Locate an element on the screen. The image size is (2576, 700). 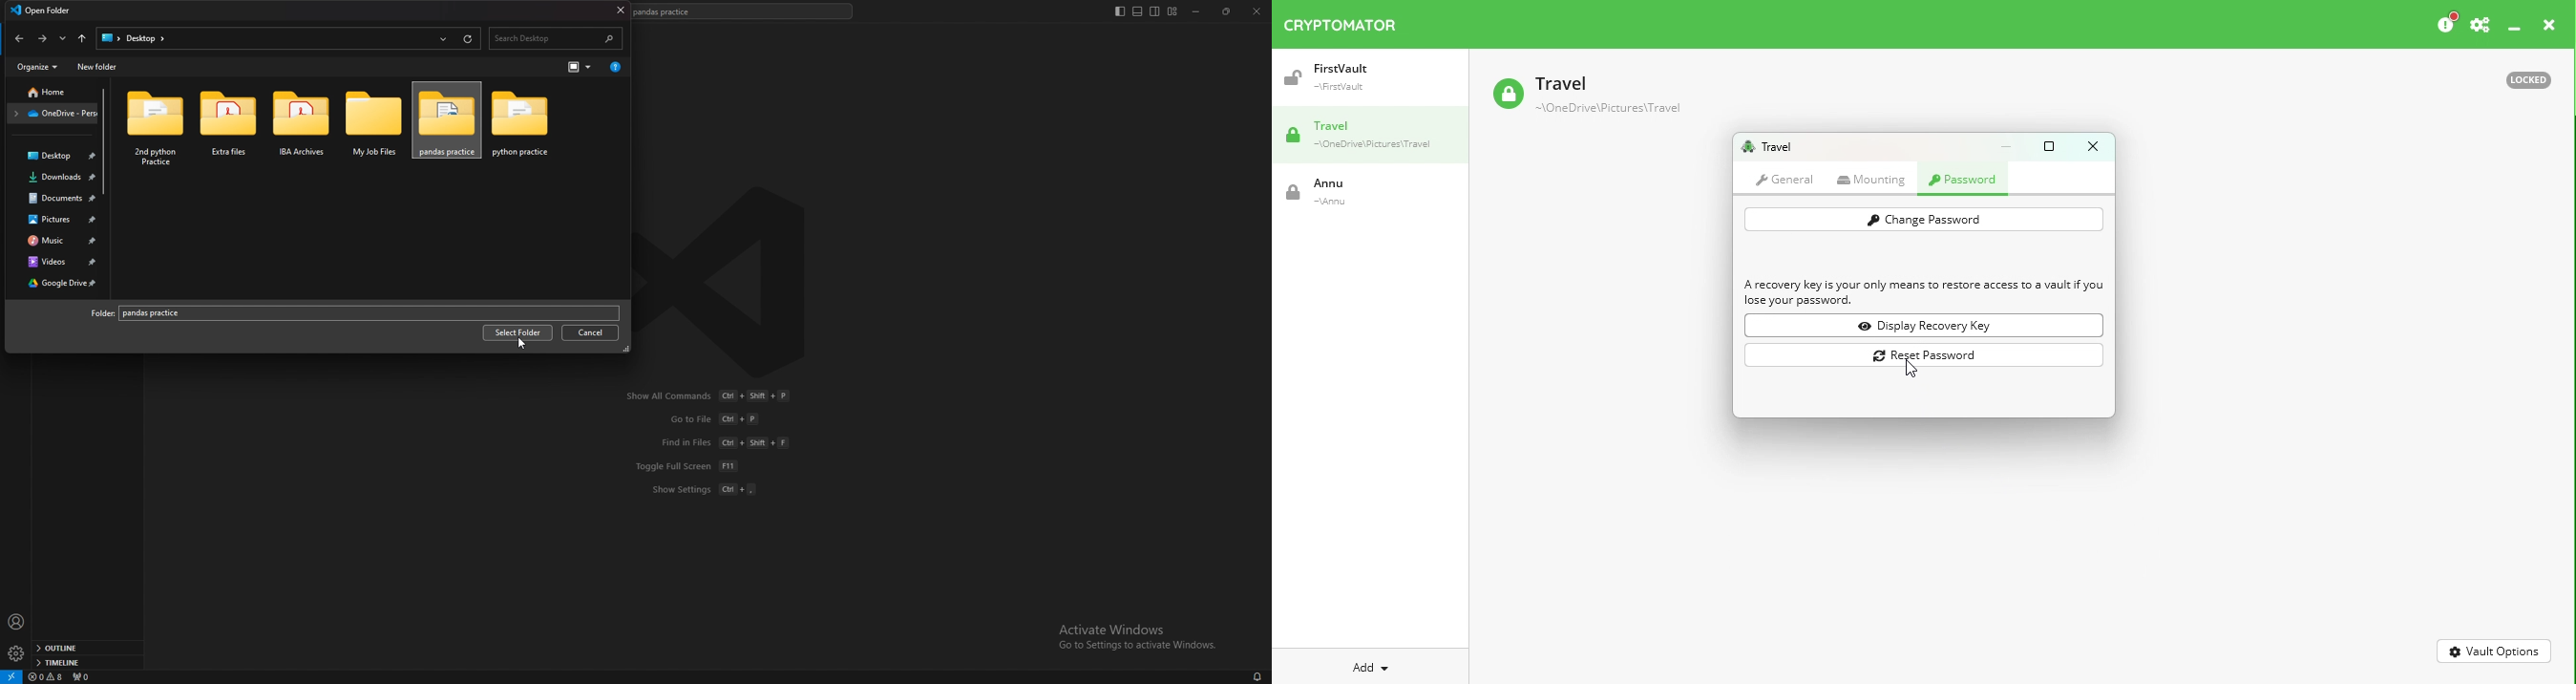
Maximize is located at coordinates (2053, 145).